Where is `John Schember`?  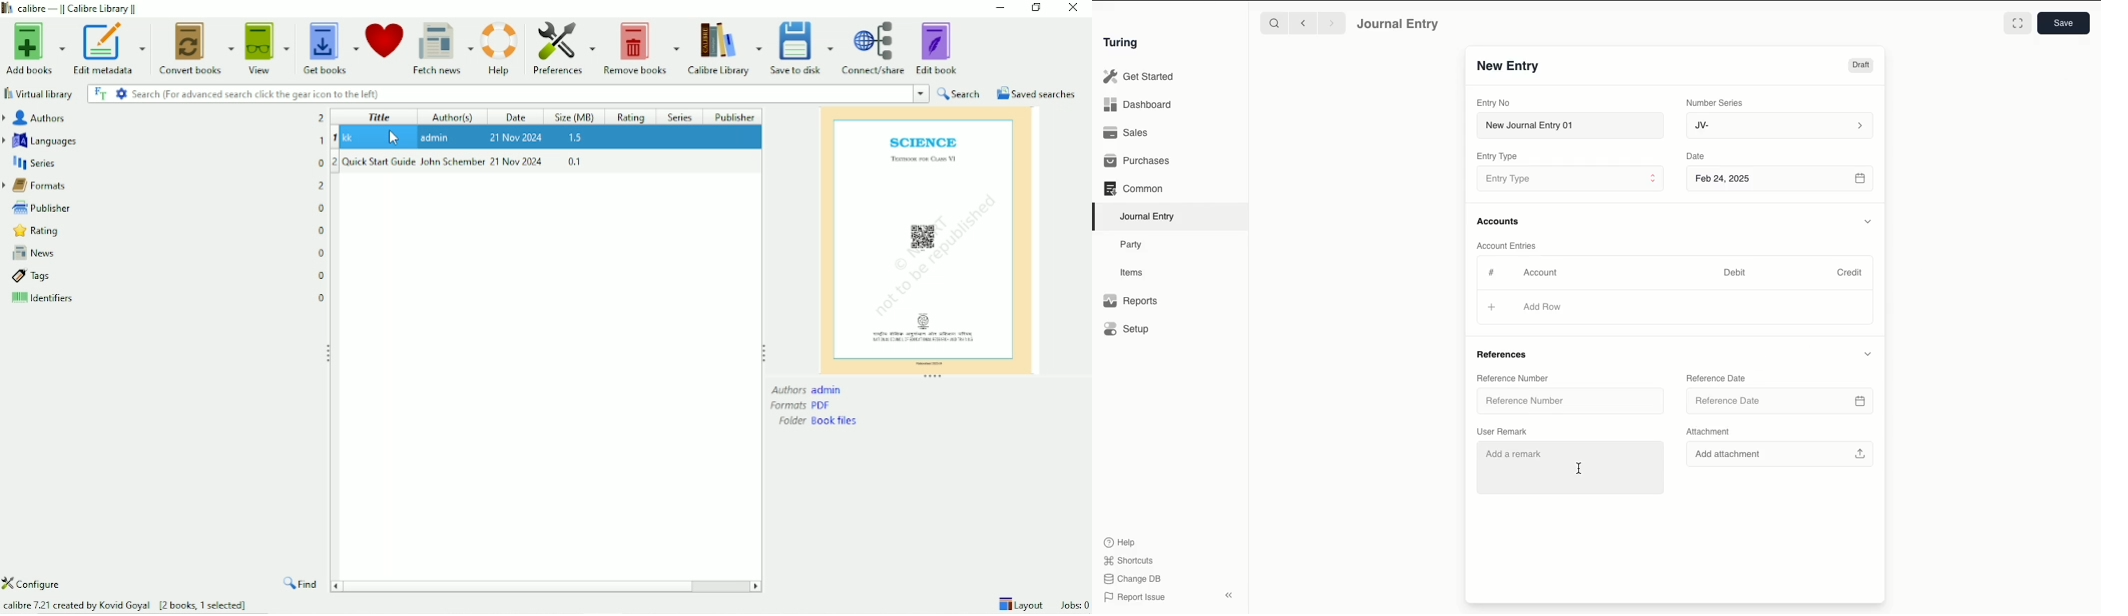
John Schember is located at coordinates (453, 161).